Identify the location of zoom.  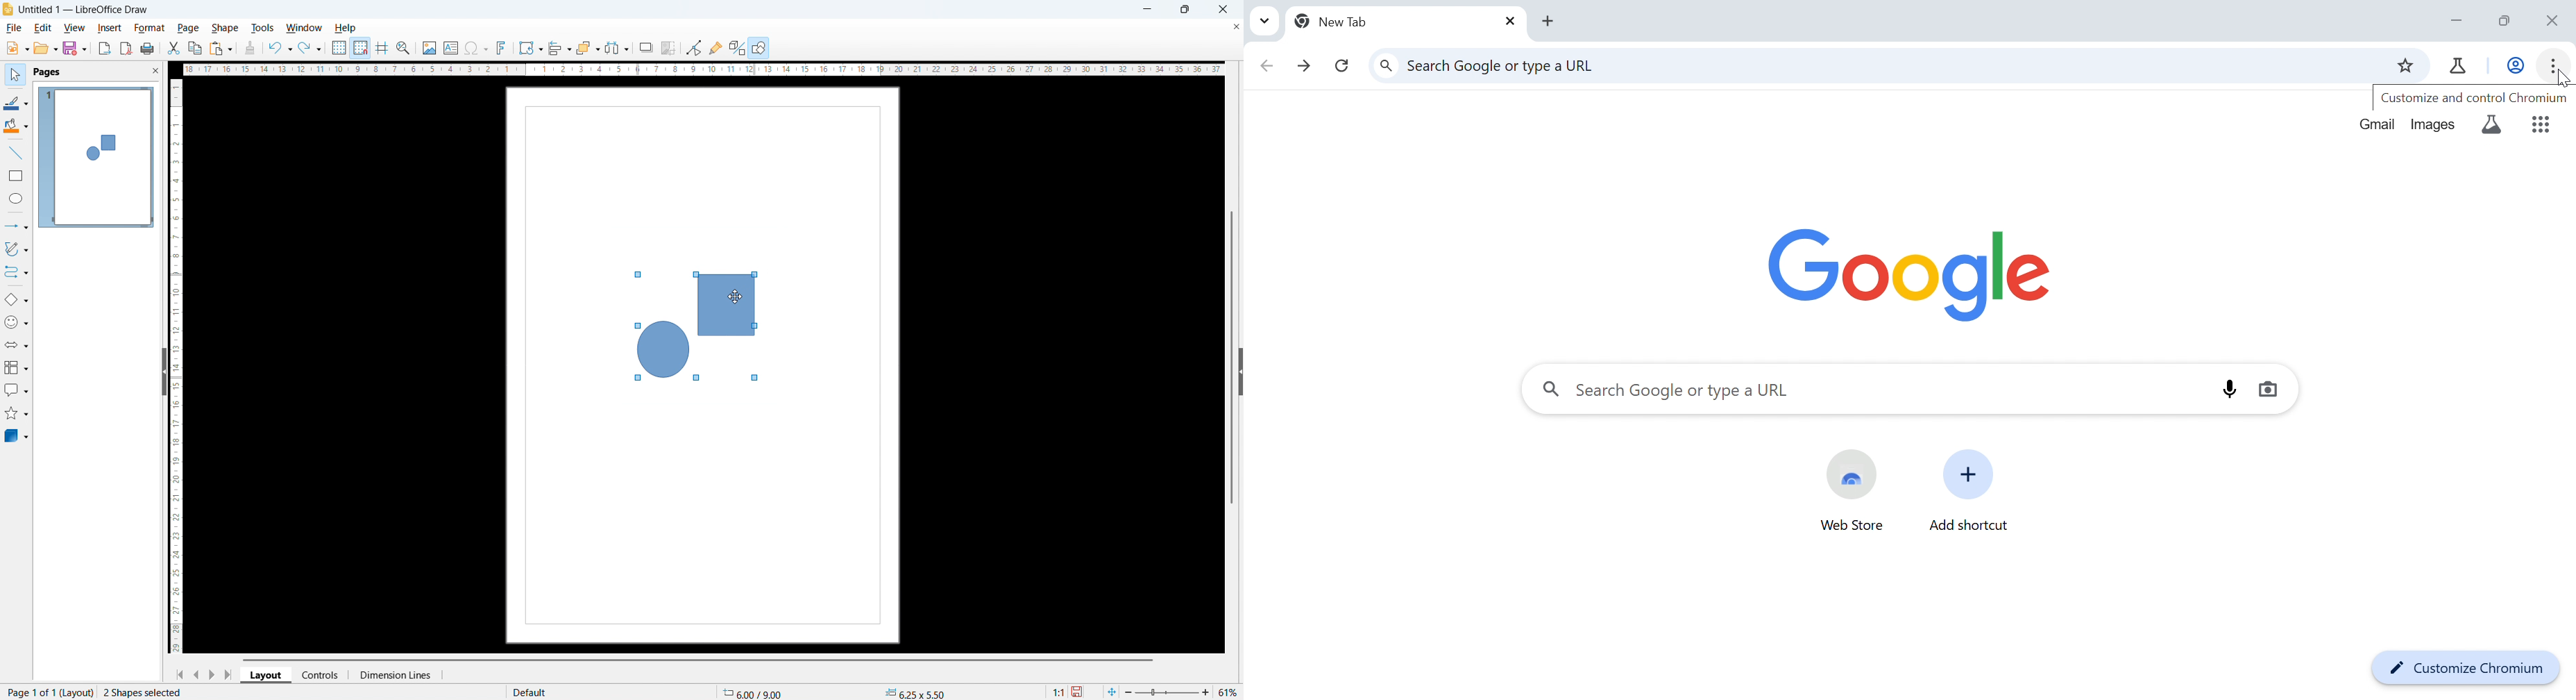
(404, 49).